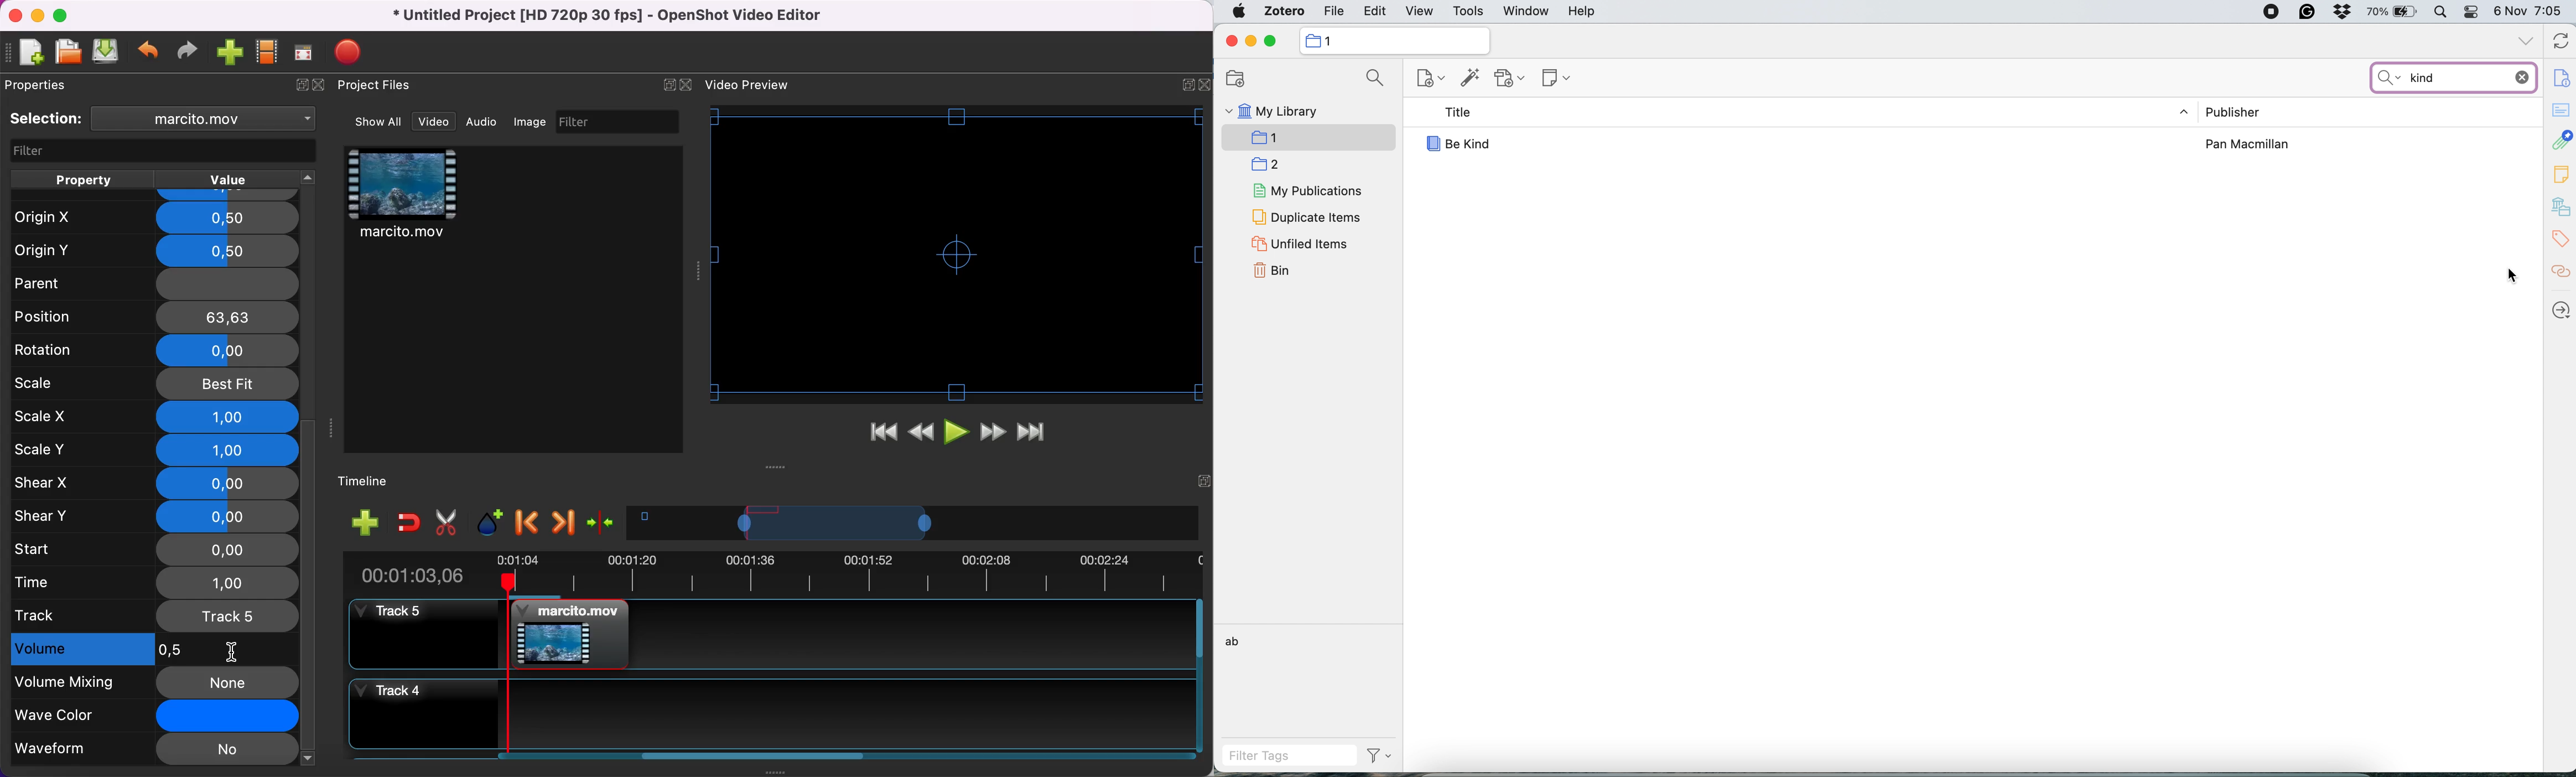  Describe the element at coordinates (669, 85) in the screenshot. I see `Expand/Collapse` at that location.